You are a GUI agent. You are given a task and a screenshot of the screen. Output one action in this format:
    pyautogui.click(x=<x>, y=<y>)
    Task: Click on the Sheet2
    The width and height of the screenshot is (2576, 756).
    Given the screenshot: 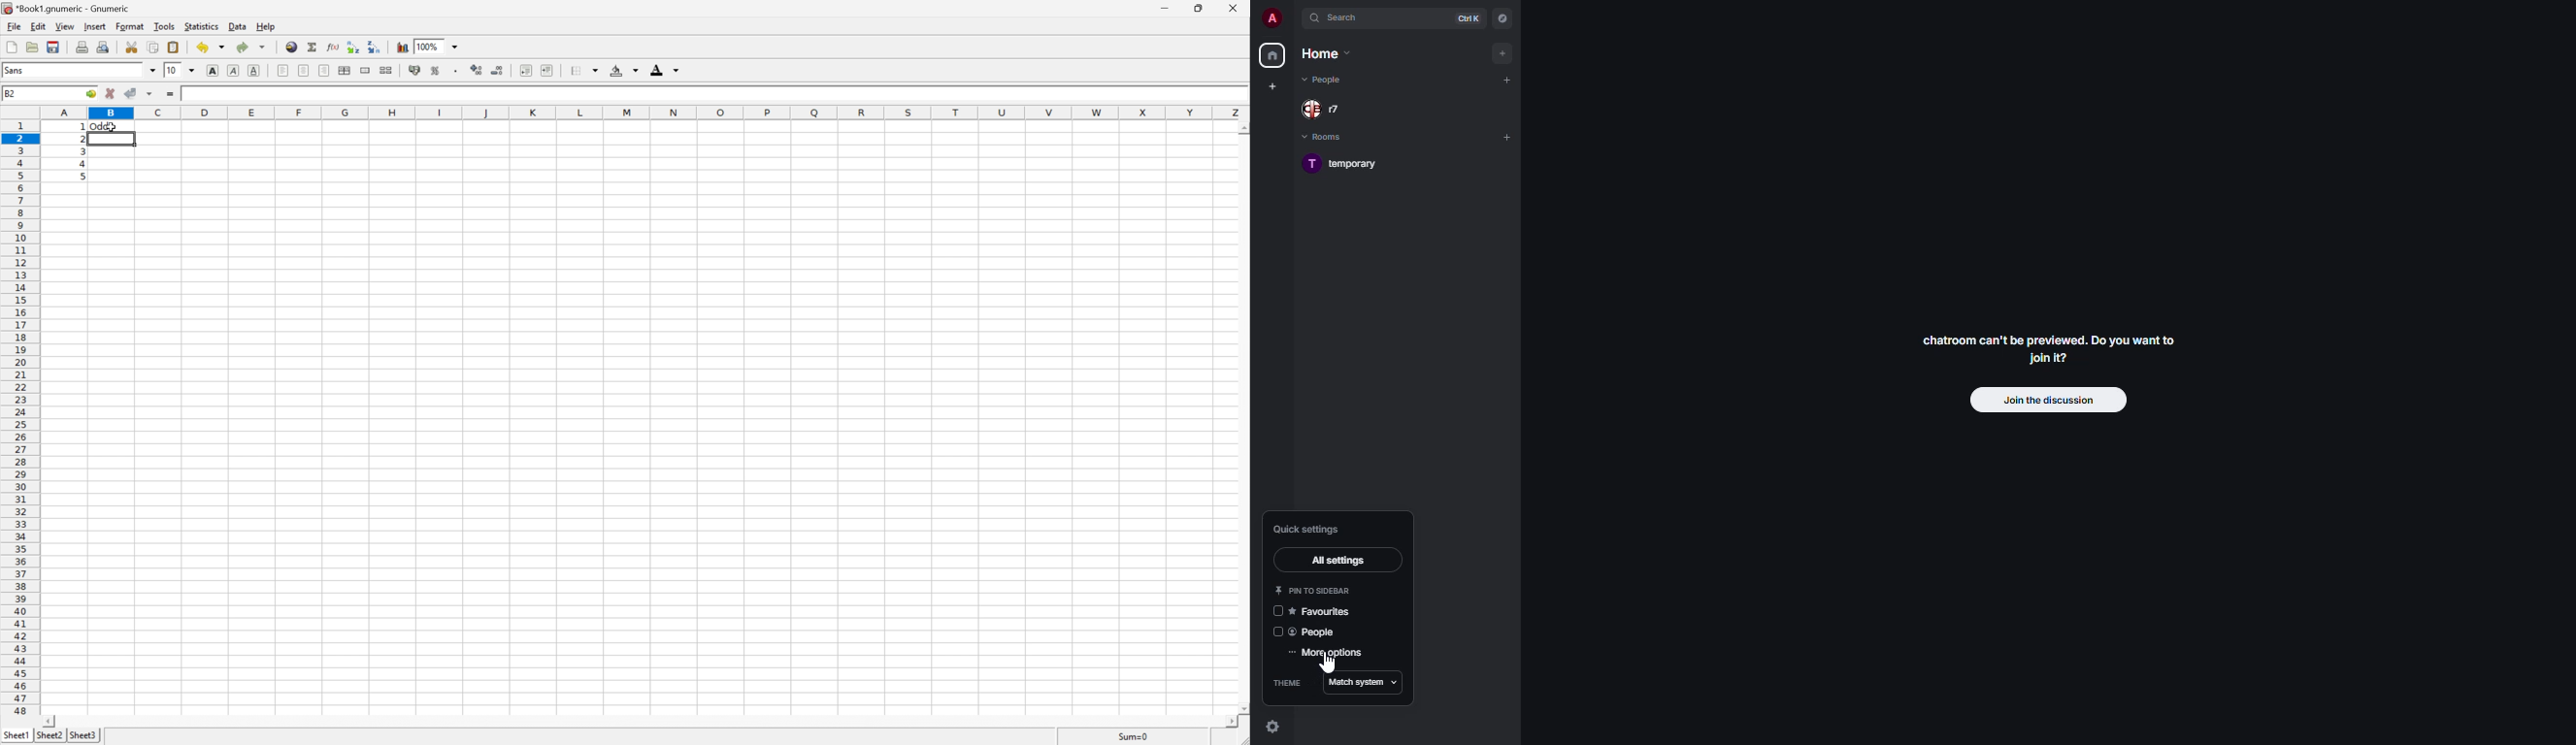 What is the action you would take?
    pyautogui.click(x=50, y=736)
    